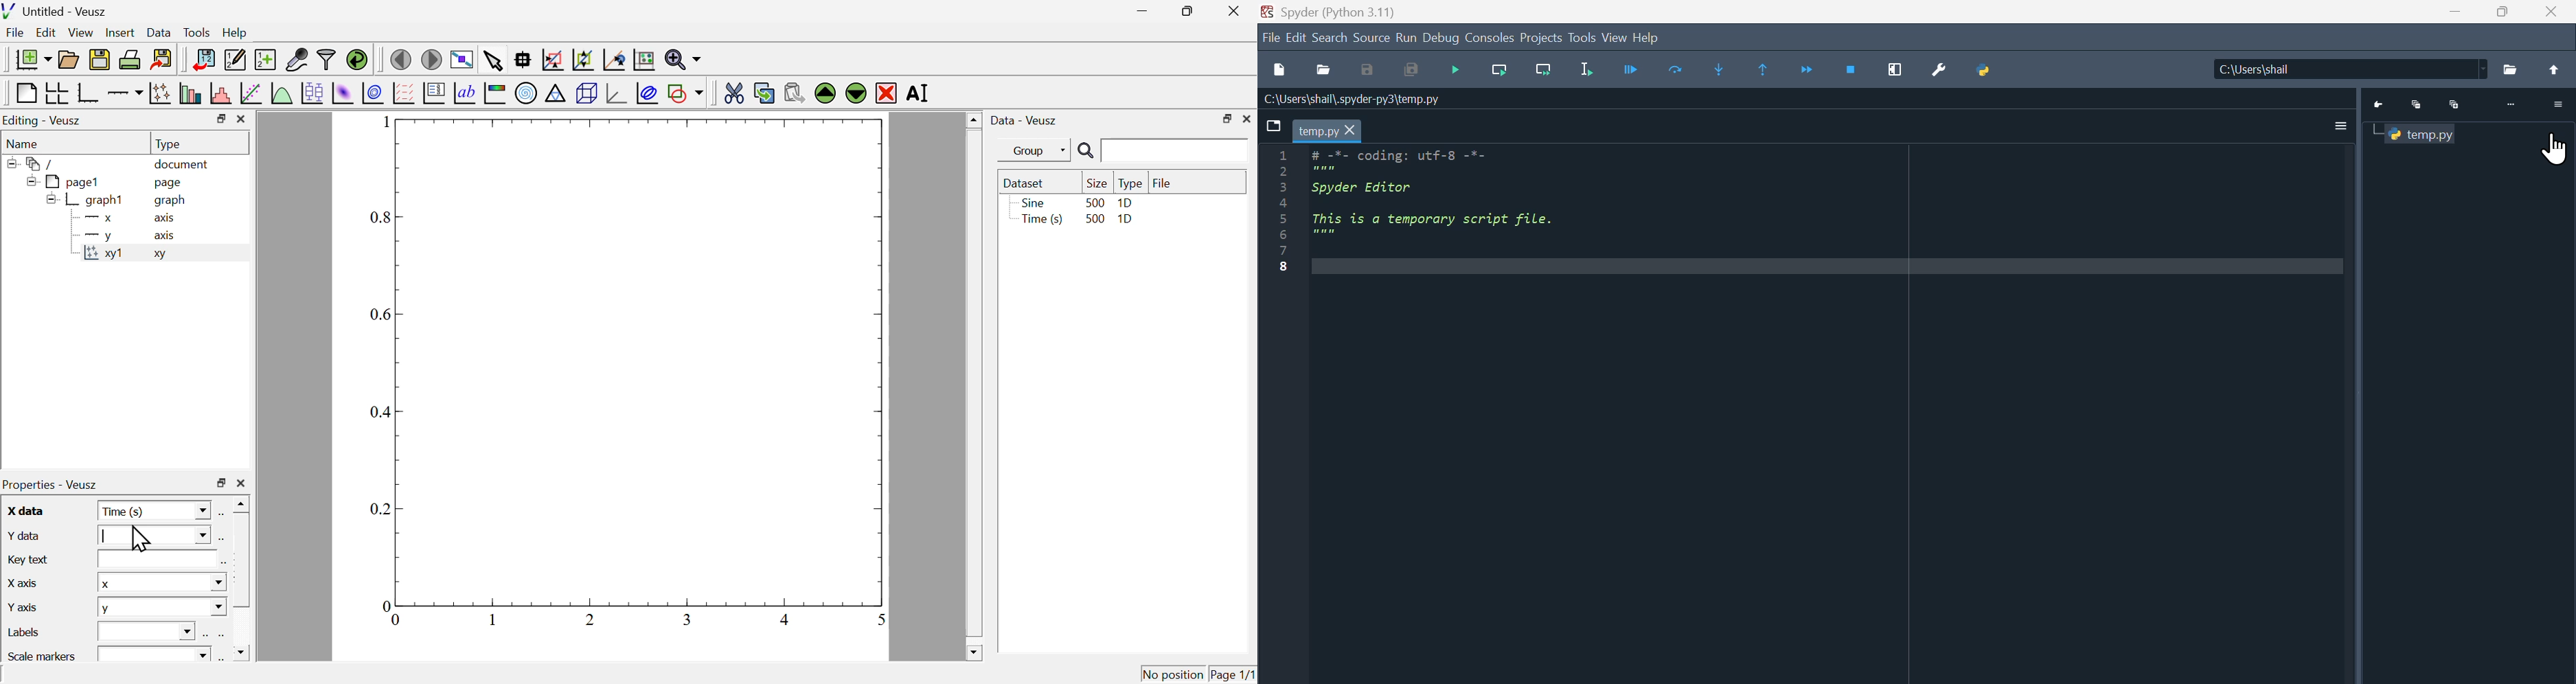 The height and width of the screenshot is (700, 2576). I want to click on image color bar, so click(496, 94).